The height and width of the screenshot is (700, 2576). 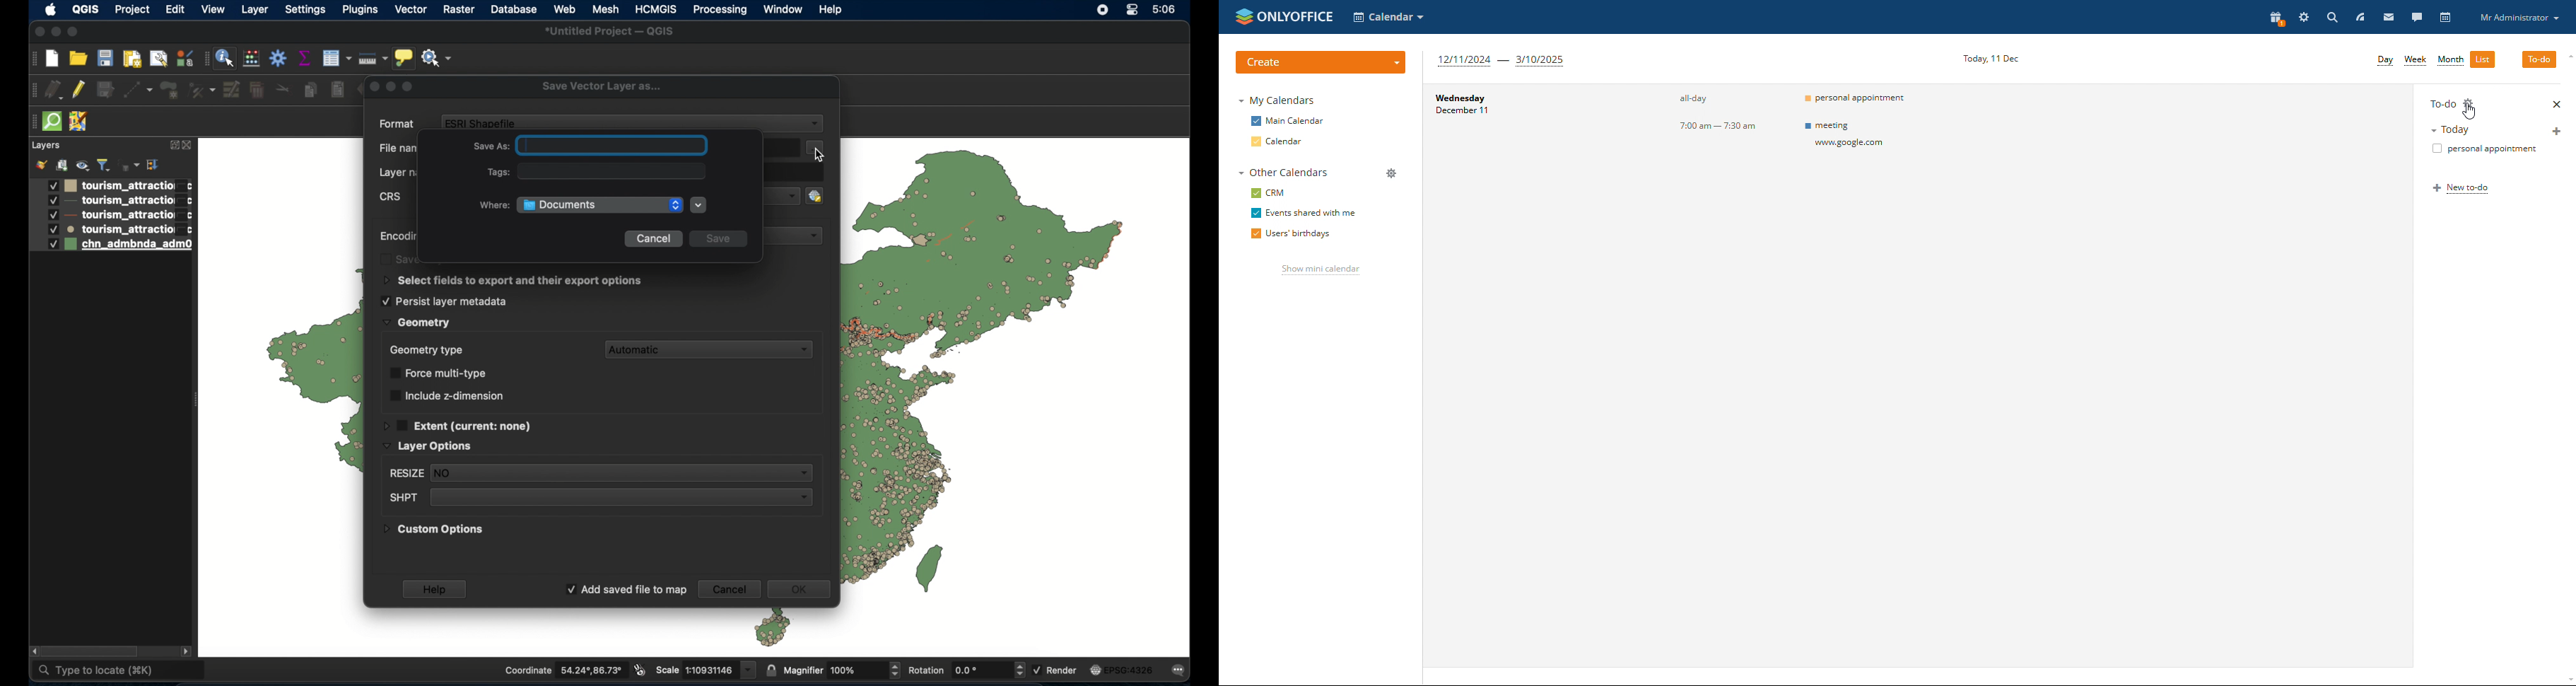 What do you see at coordinates (719, 10) in the screenshot?
I see `processing` at bounding box center [719, 10].